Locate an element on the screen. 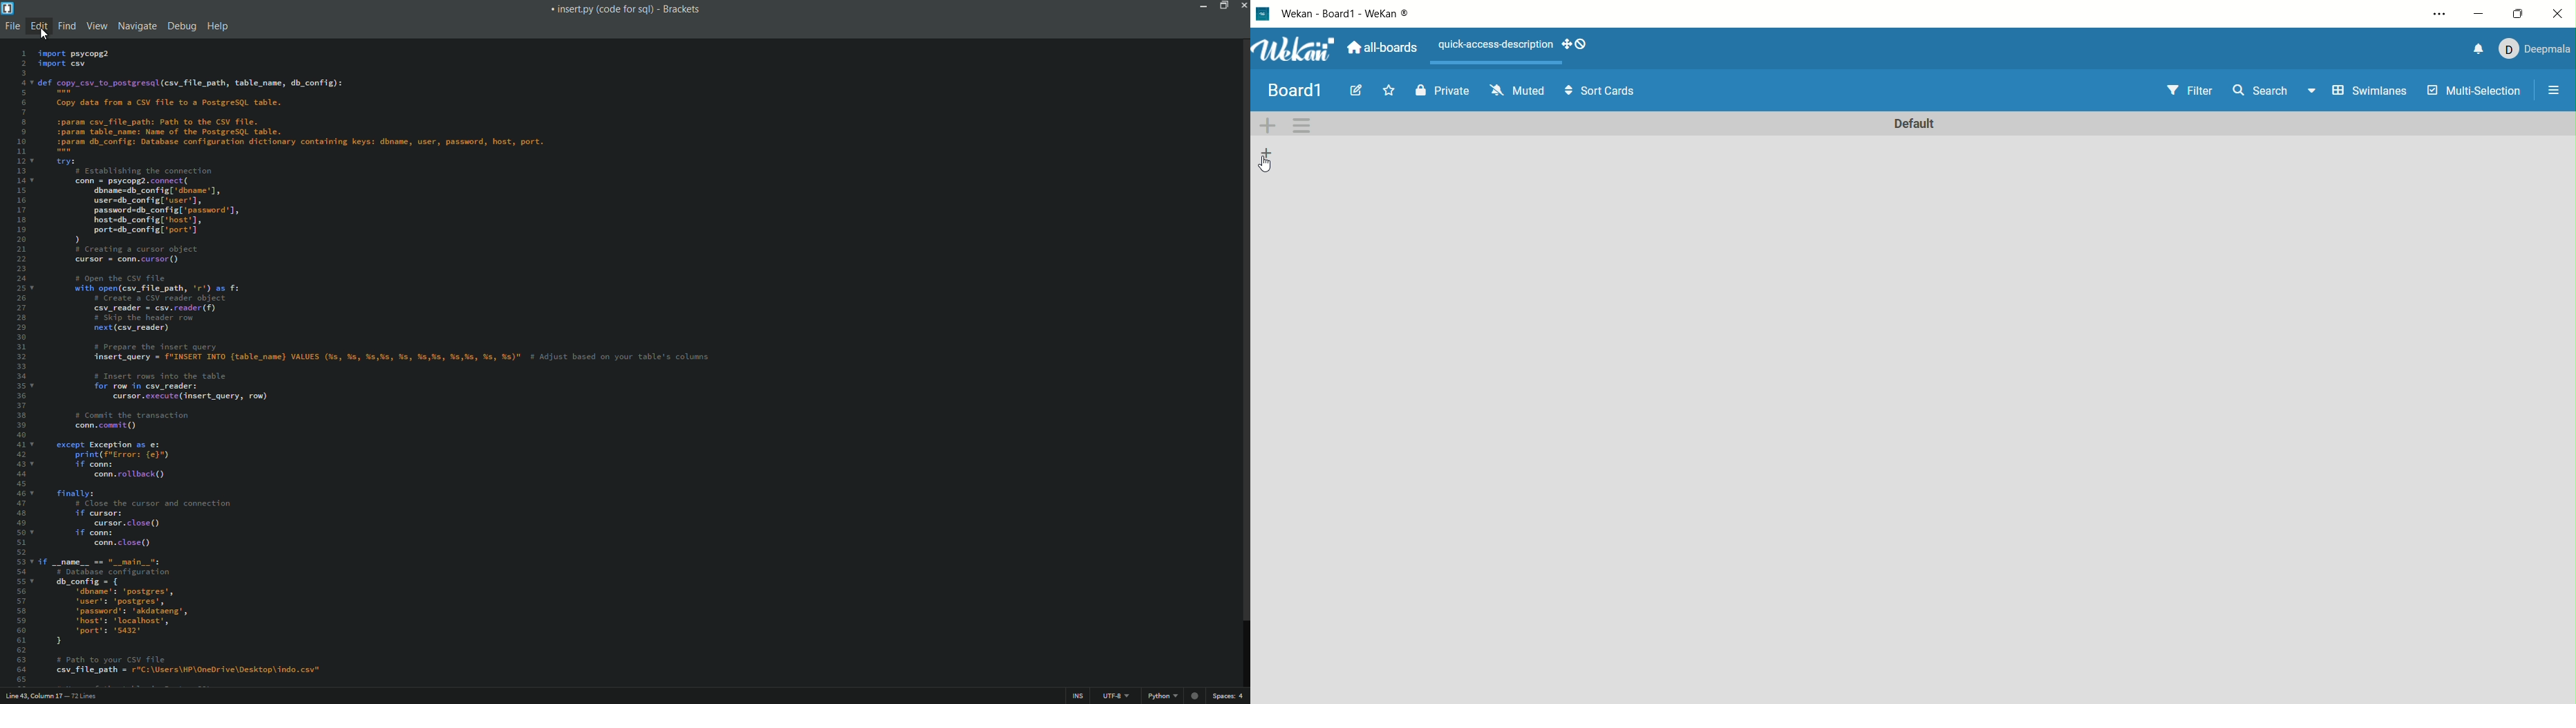 The image size is (2576, 728). maximize is located at coordinates (2522, 12).